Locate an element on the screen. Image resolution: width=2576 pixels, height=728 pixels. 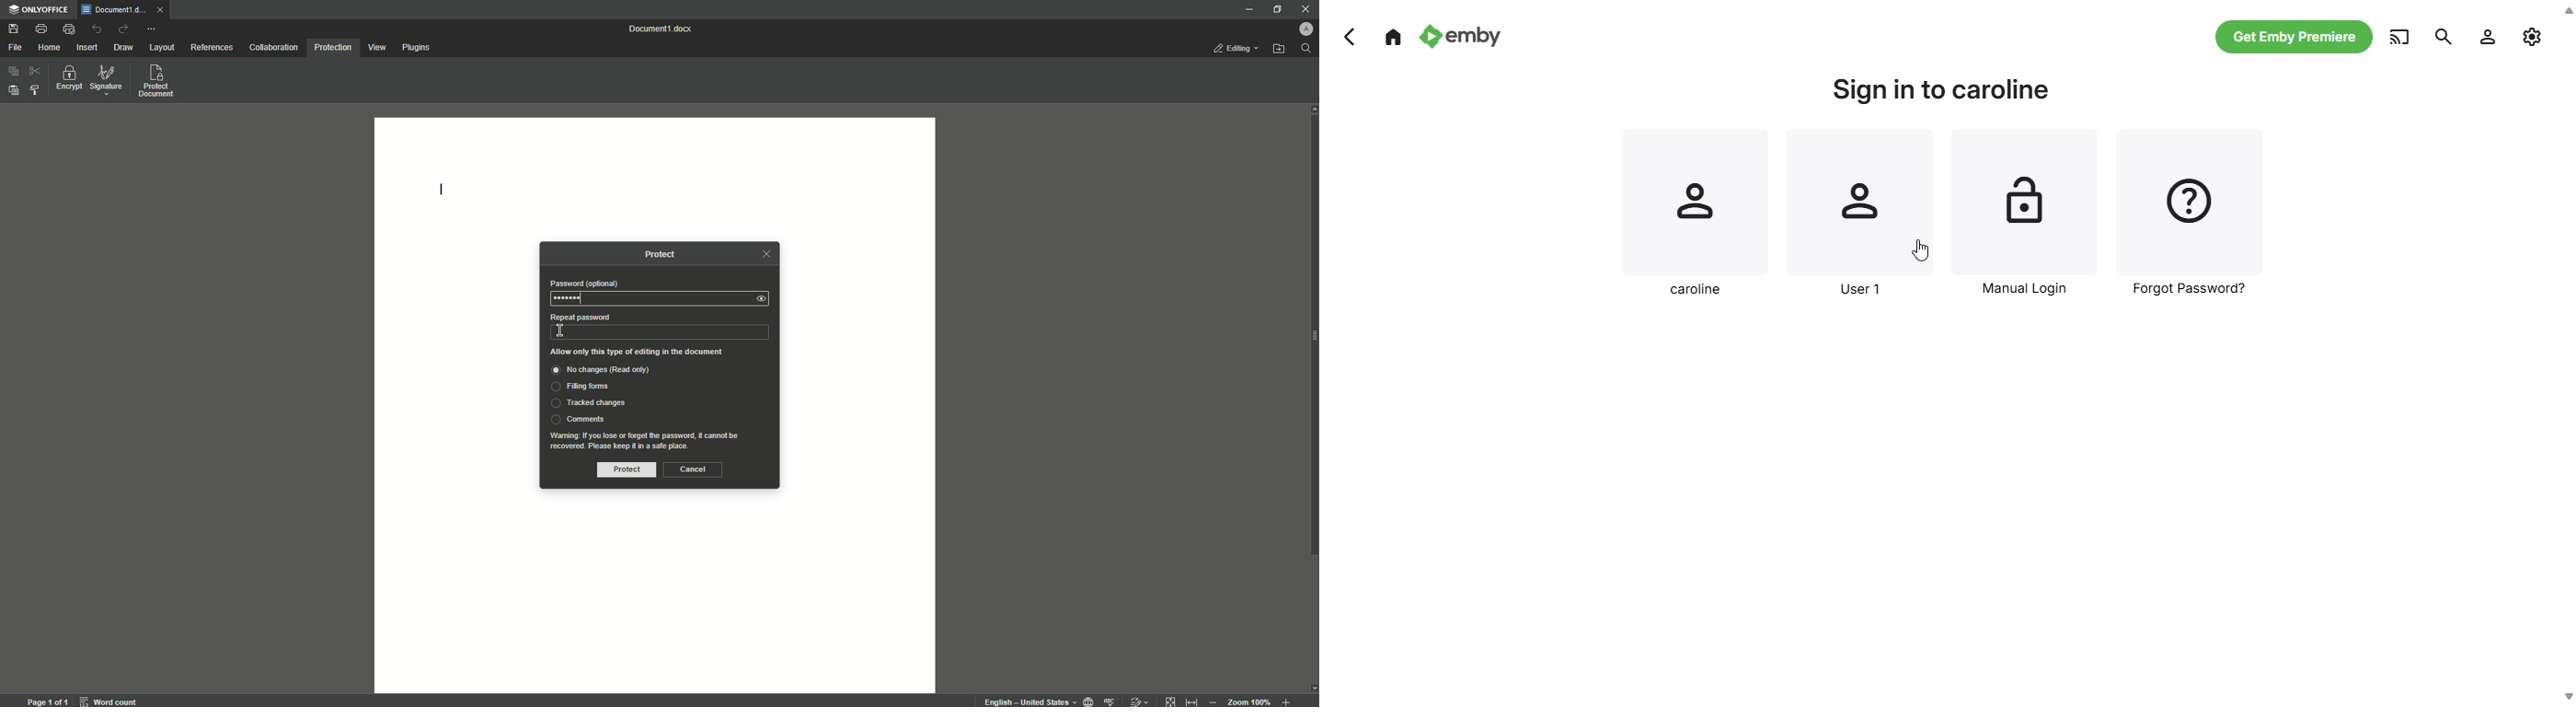
Quick Print is located at coordinates (69, 28).